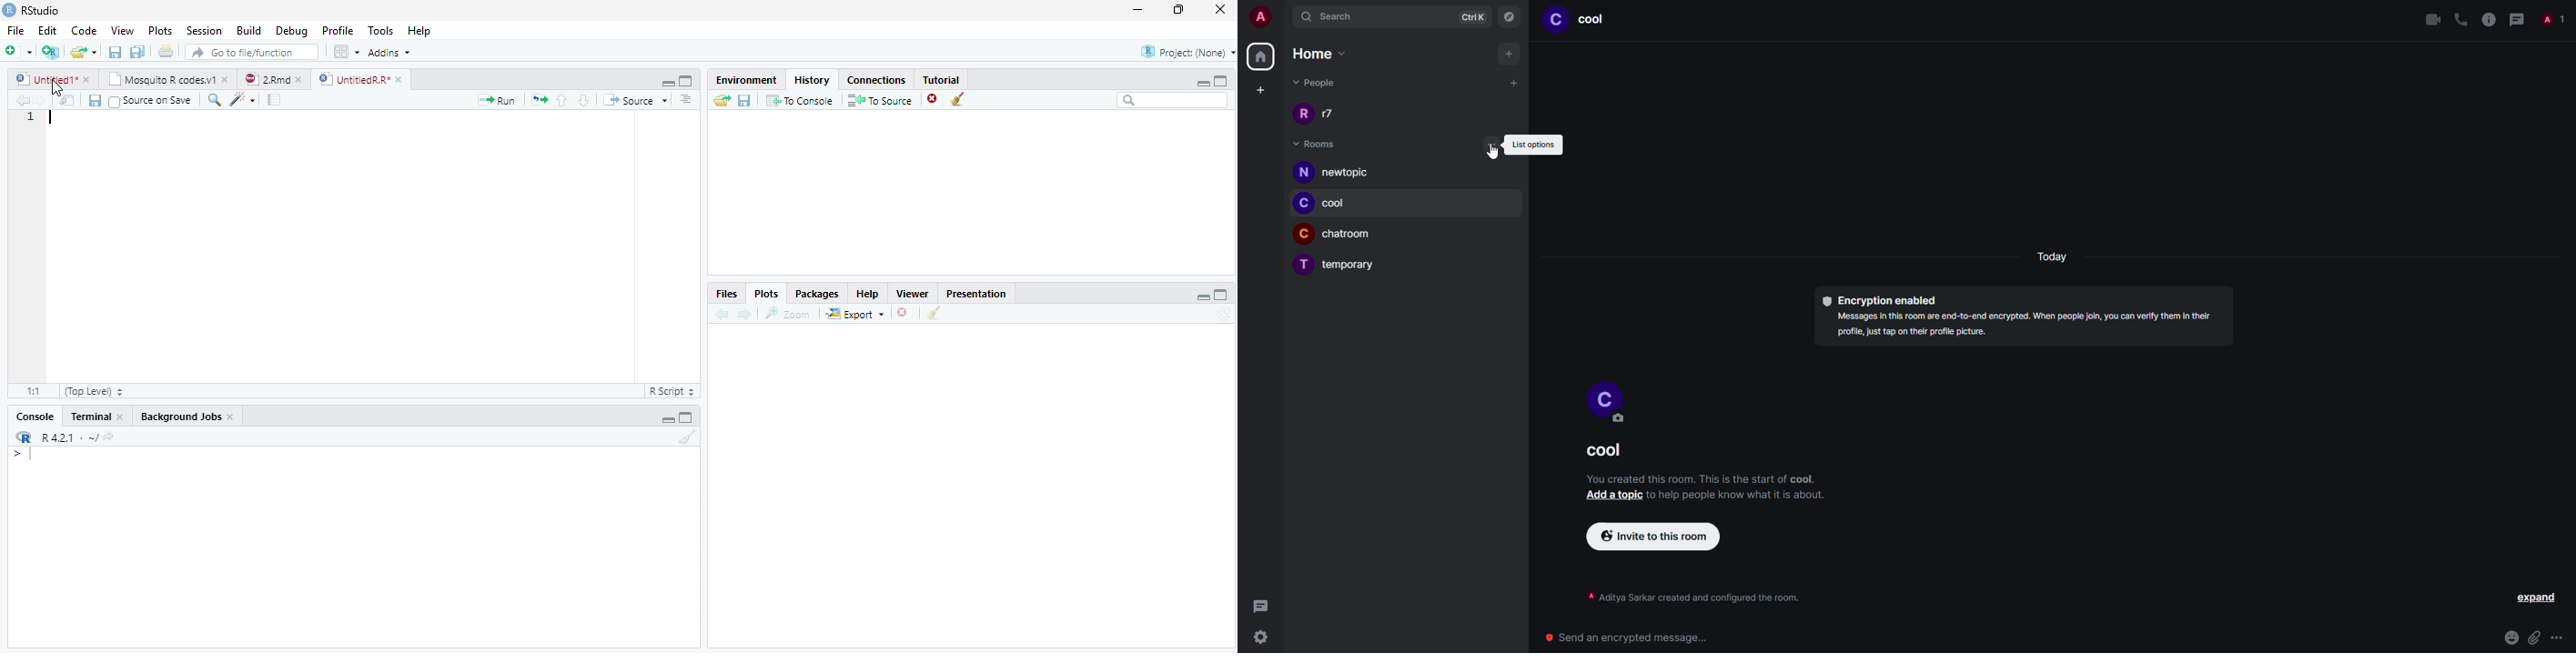 This screenshot has height=672, width=2576. What do you see at coordinates (2510, 638) in the screenshot?
I see `emoji` at bounding box center [2510, 638].